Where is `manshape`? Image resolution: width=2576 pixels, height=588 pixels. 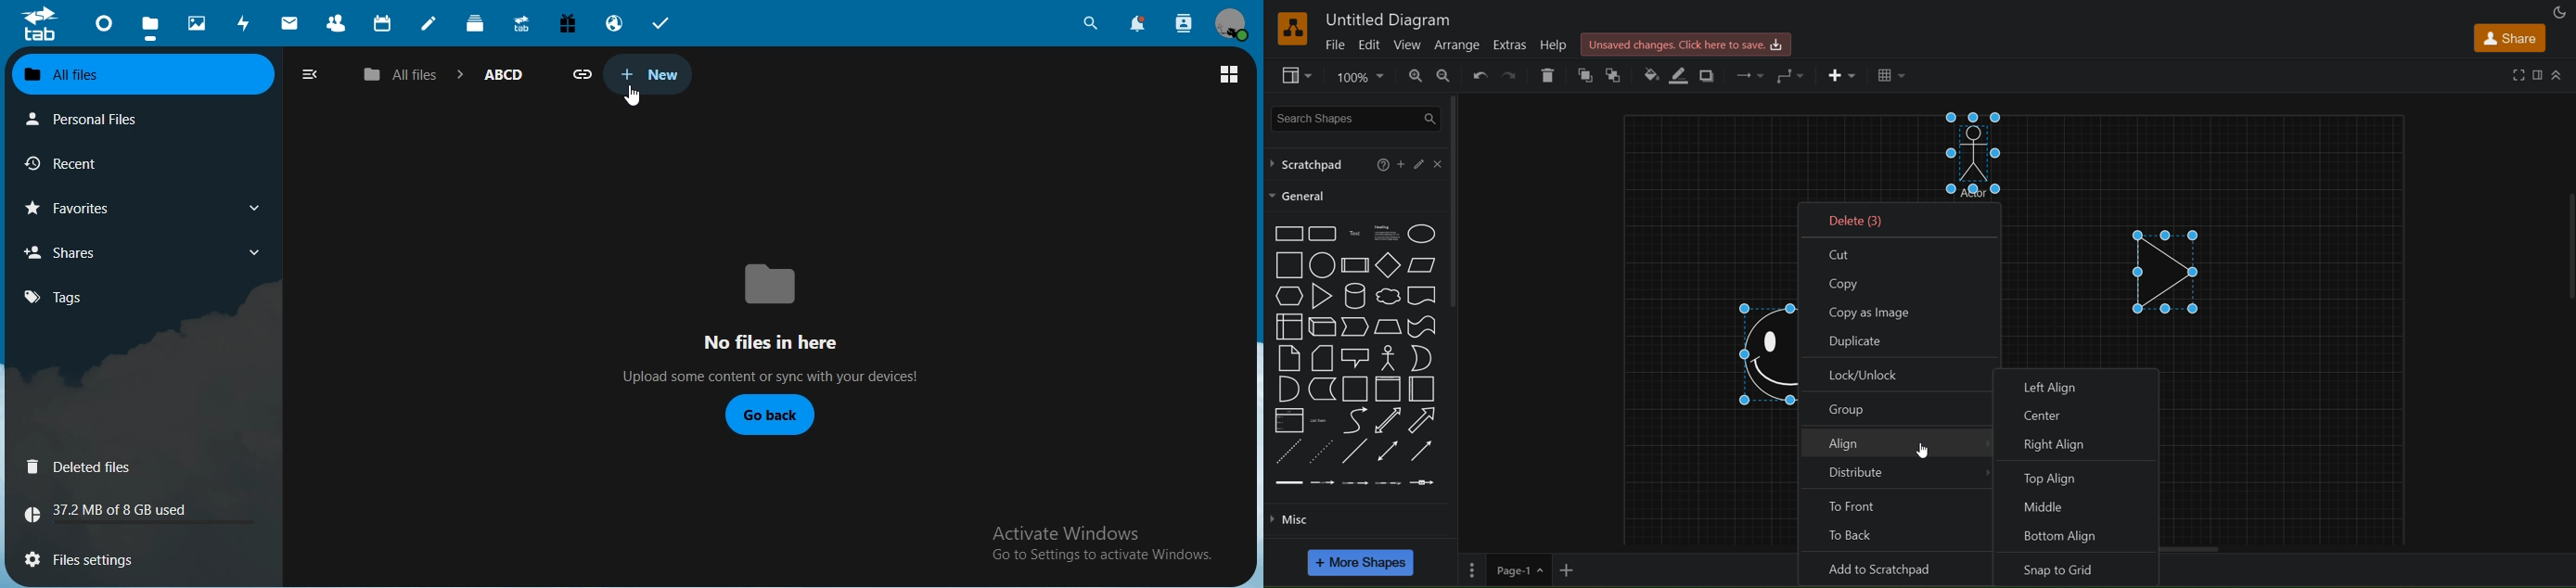 manshape is located at coordinates (1981, 157).